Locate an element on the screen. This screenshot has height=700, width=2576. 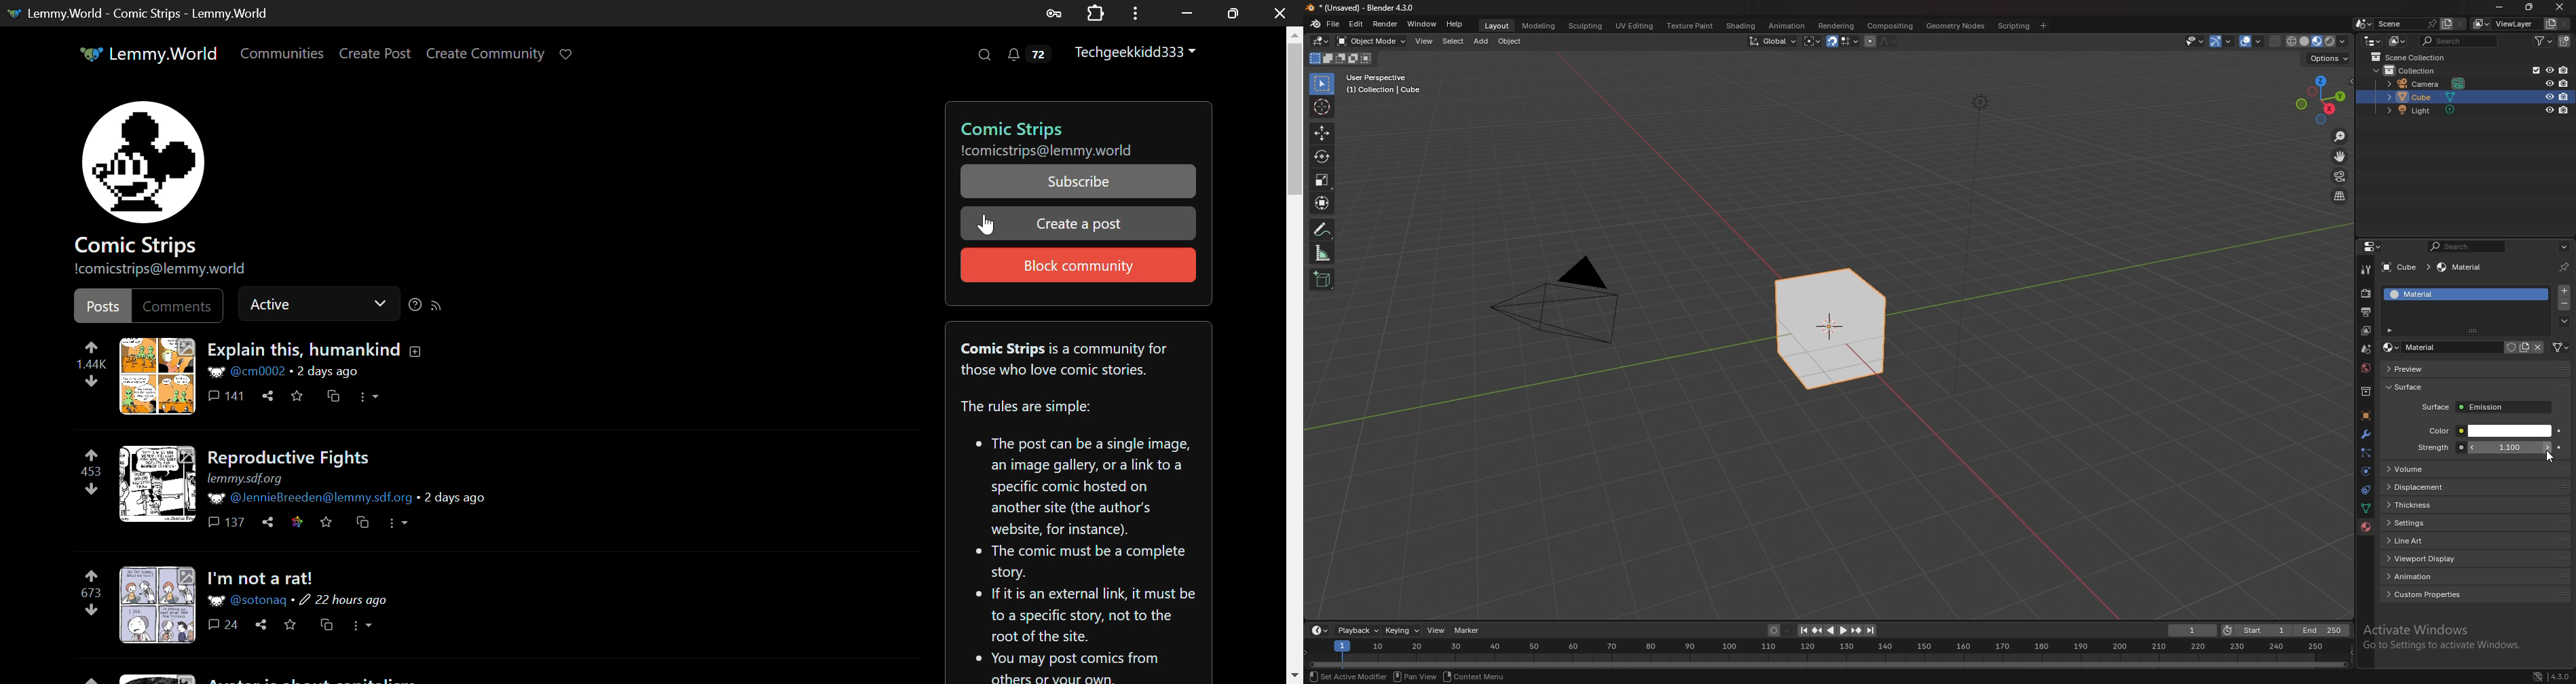
Share is located at coordinates (260, 626).